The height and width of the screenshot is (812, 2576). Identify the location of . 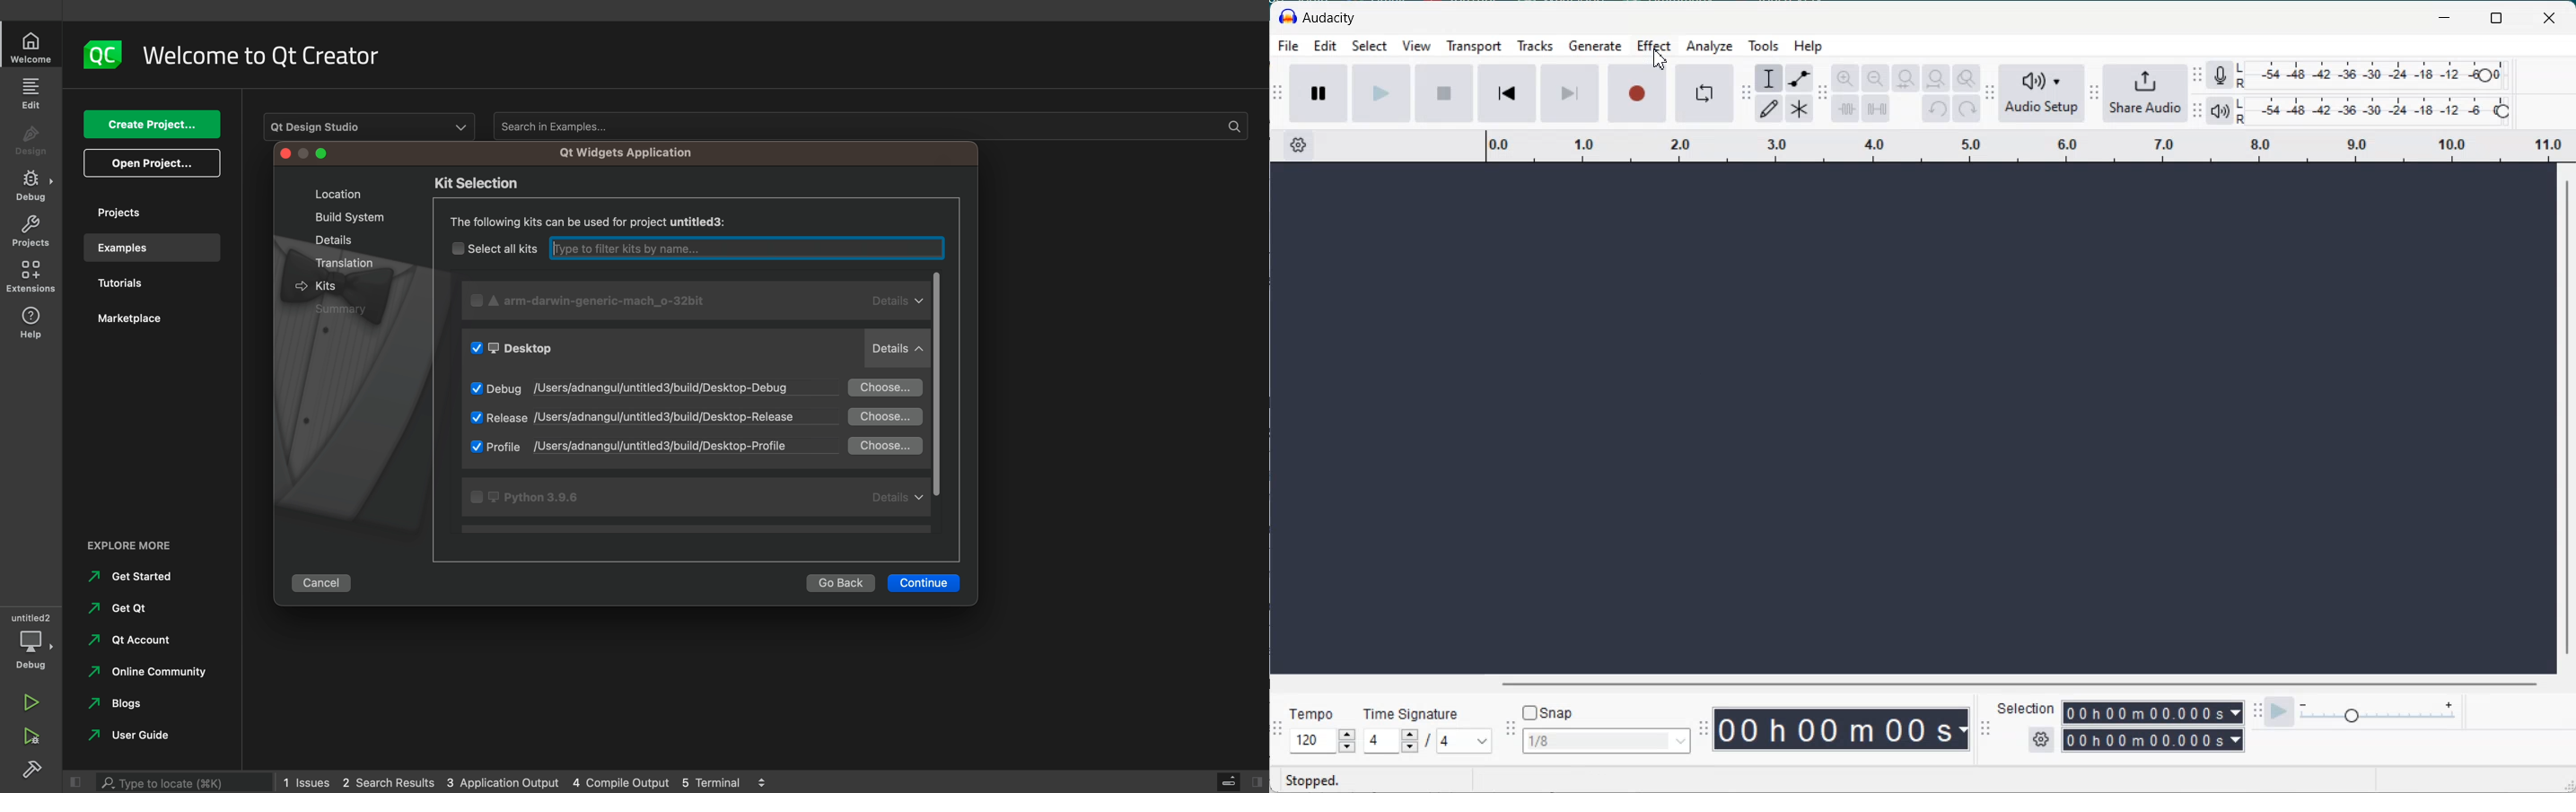
(31, 186).